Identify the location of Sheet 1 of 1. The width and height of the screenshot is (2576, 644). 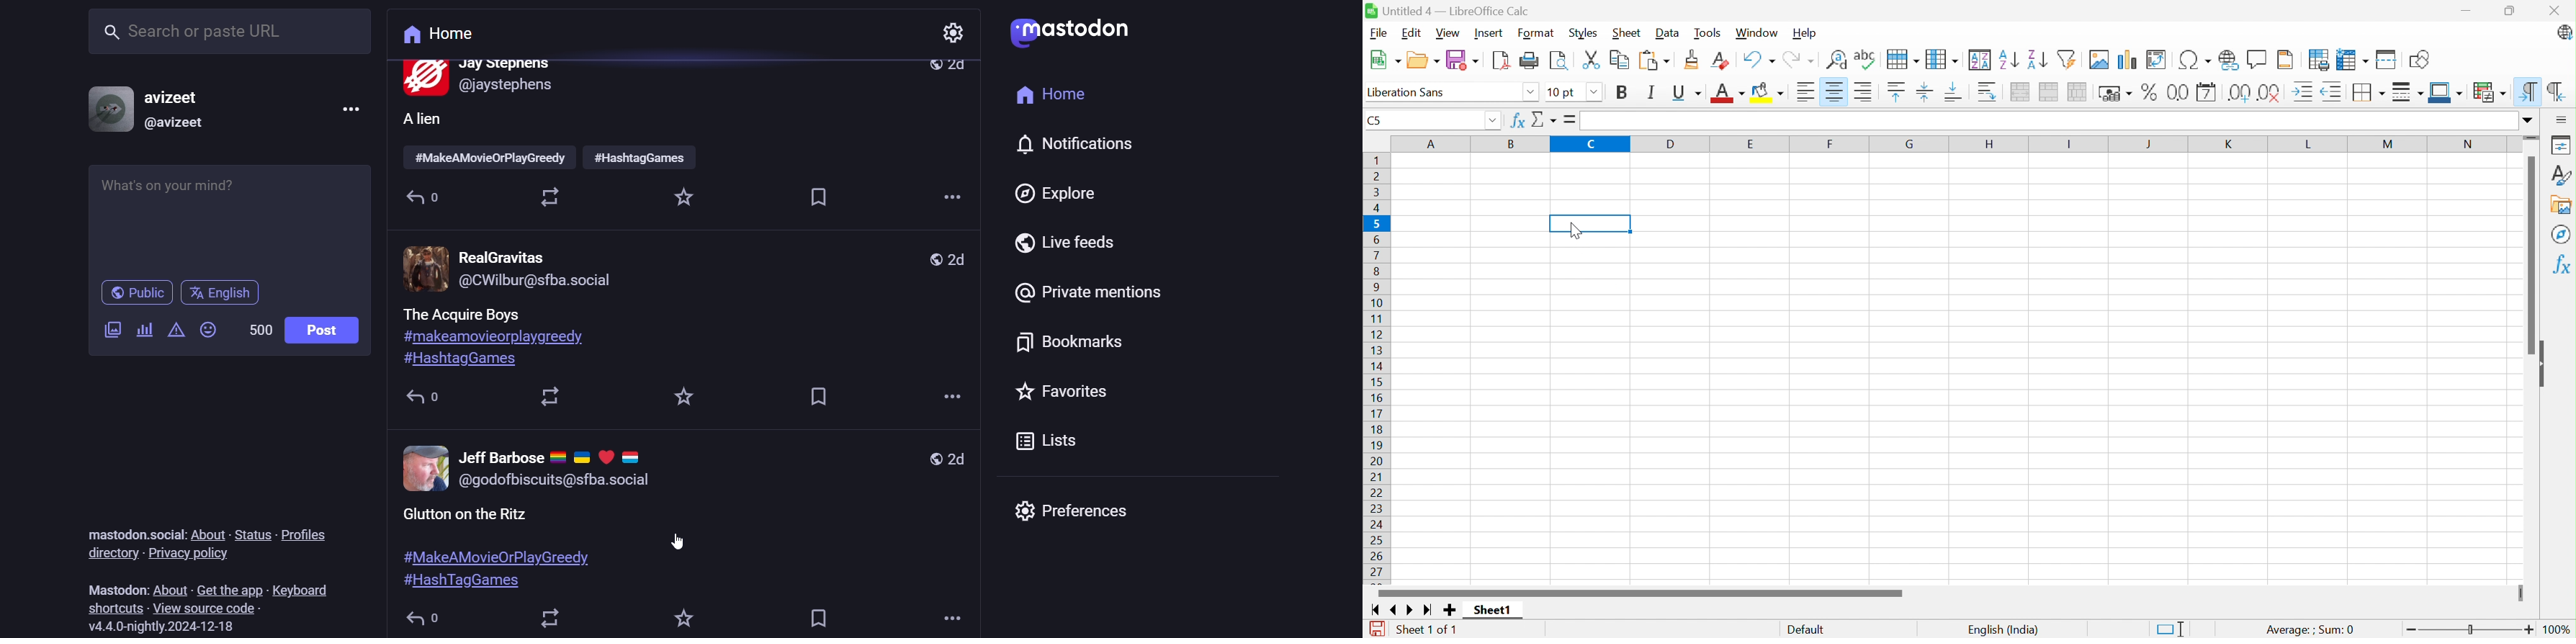
(1428, 628).